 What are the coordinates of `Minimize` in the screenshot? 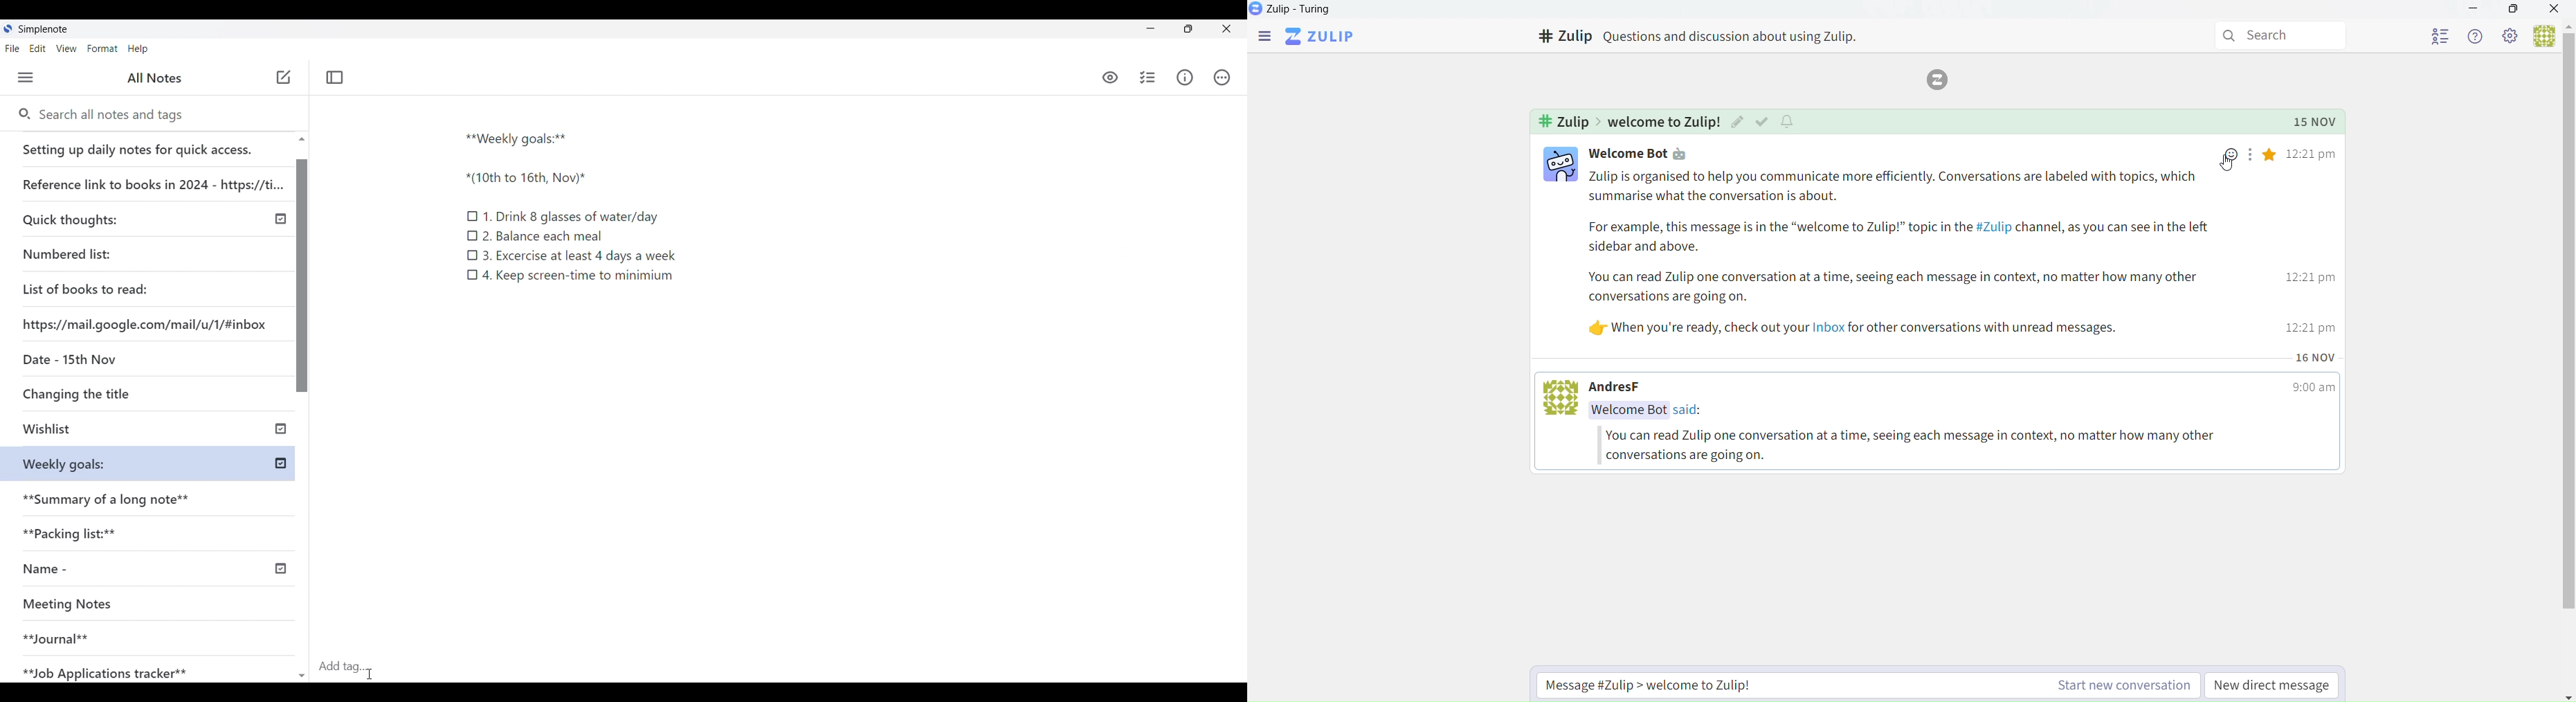 It's located at (2476, 10).